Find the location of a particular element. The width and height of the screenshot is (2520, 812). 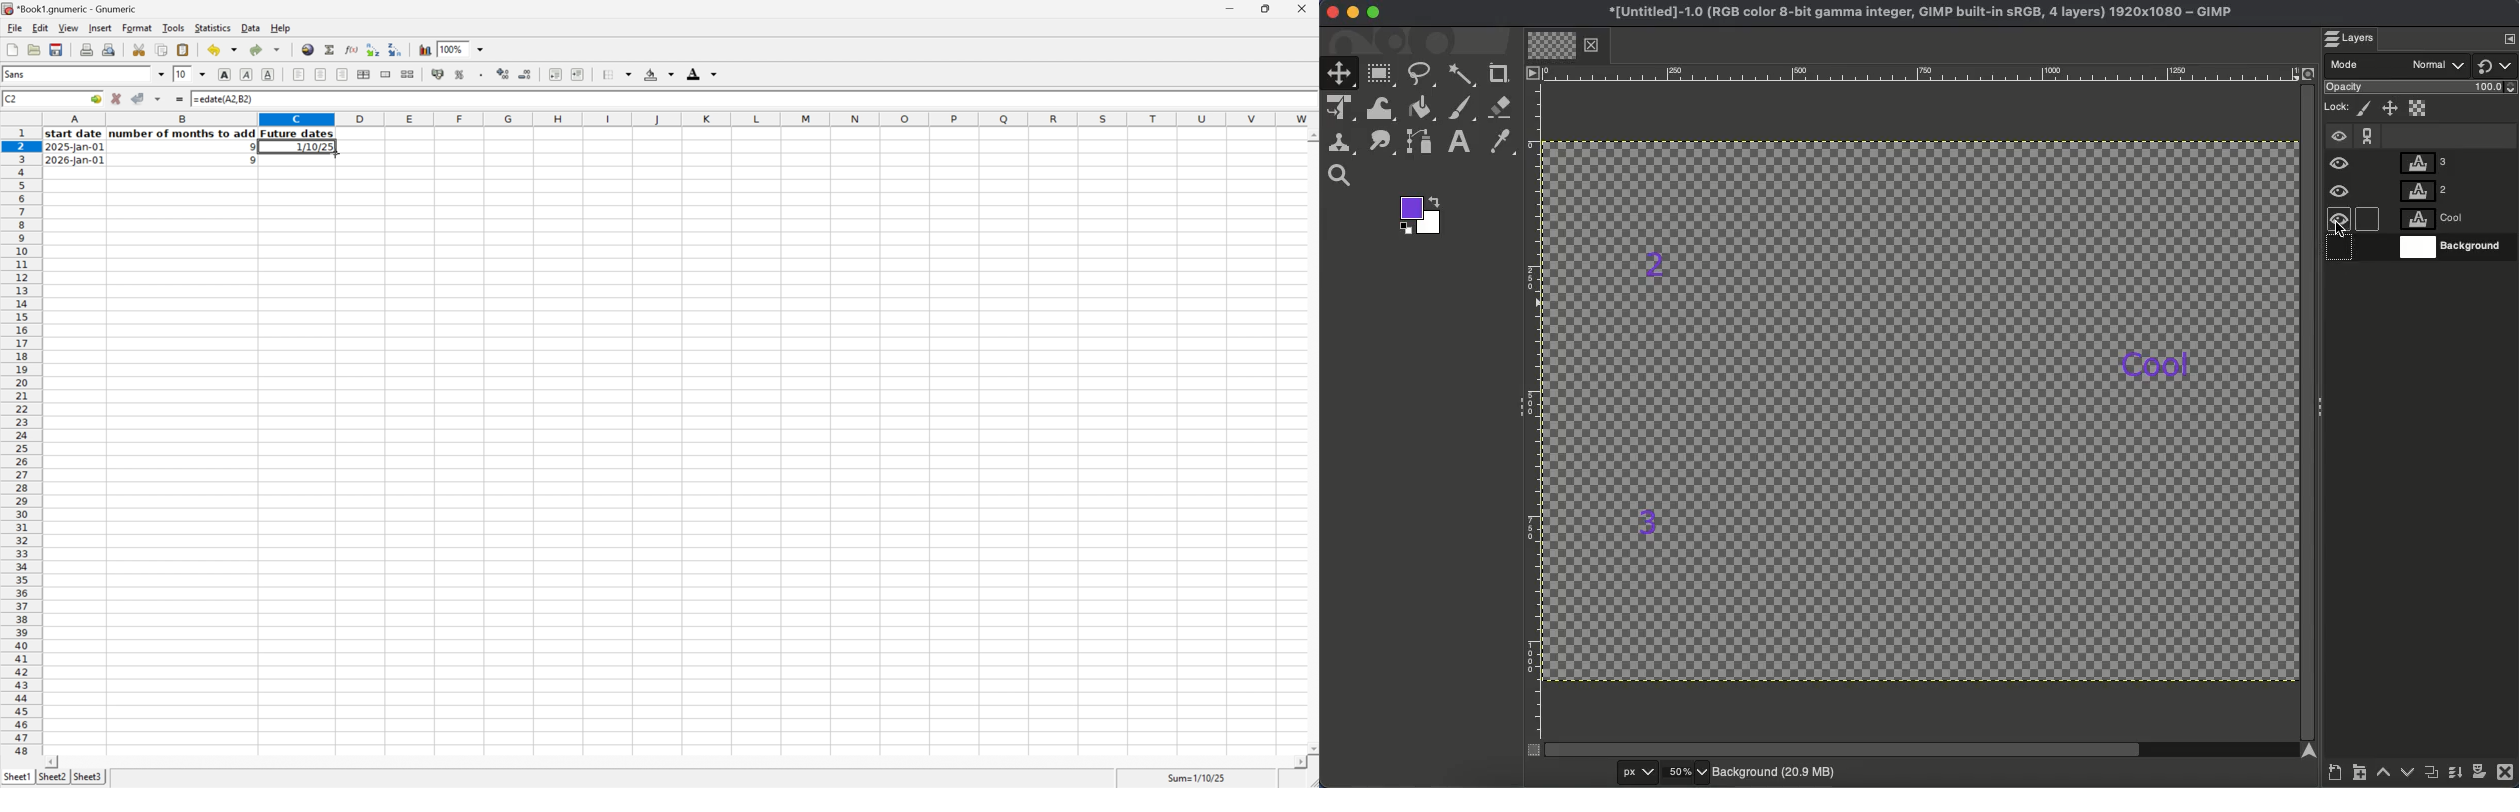

Warp transformation is located at coordinates (1382, 110).